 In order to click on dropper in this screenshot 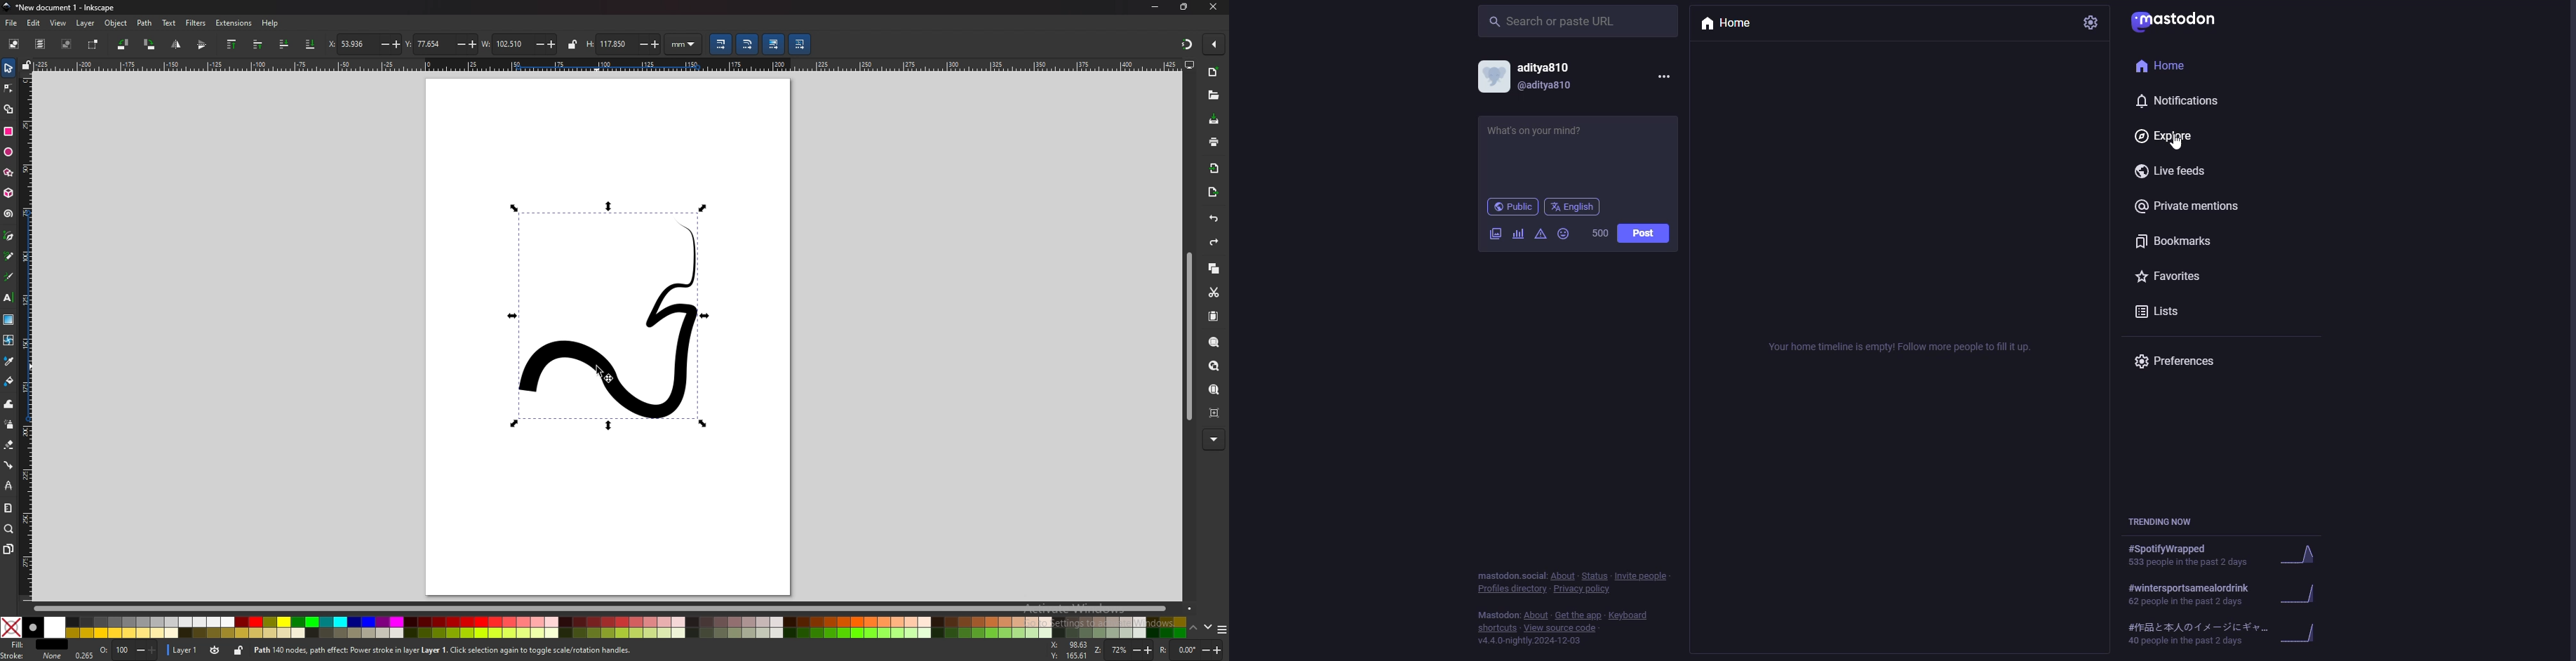, I will do `click(9, 361)`.